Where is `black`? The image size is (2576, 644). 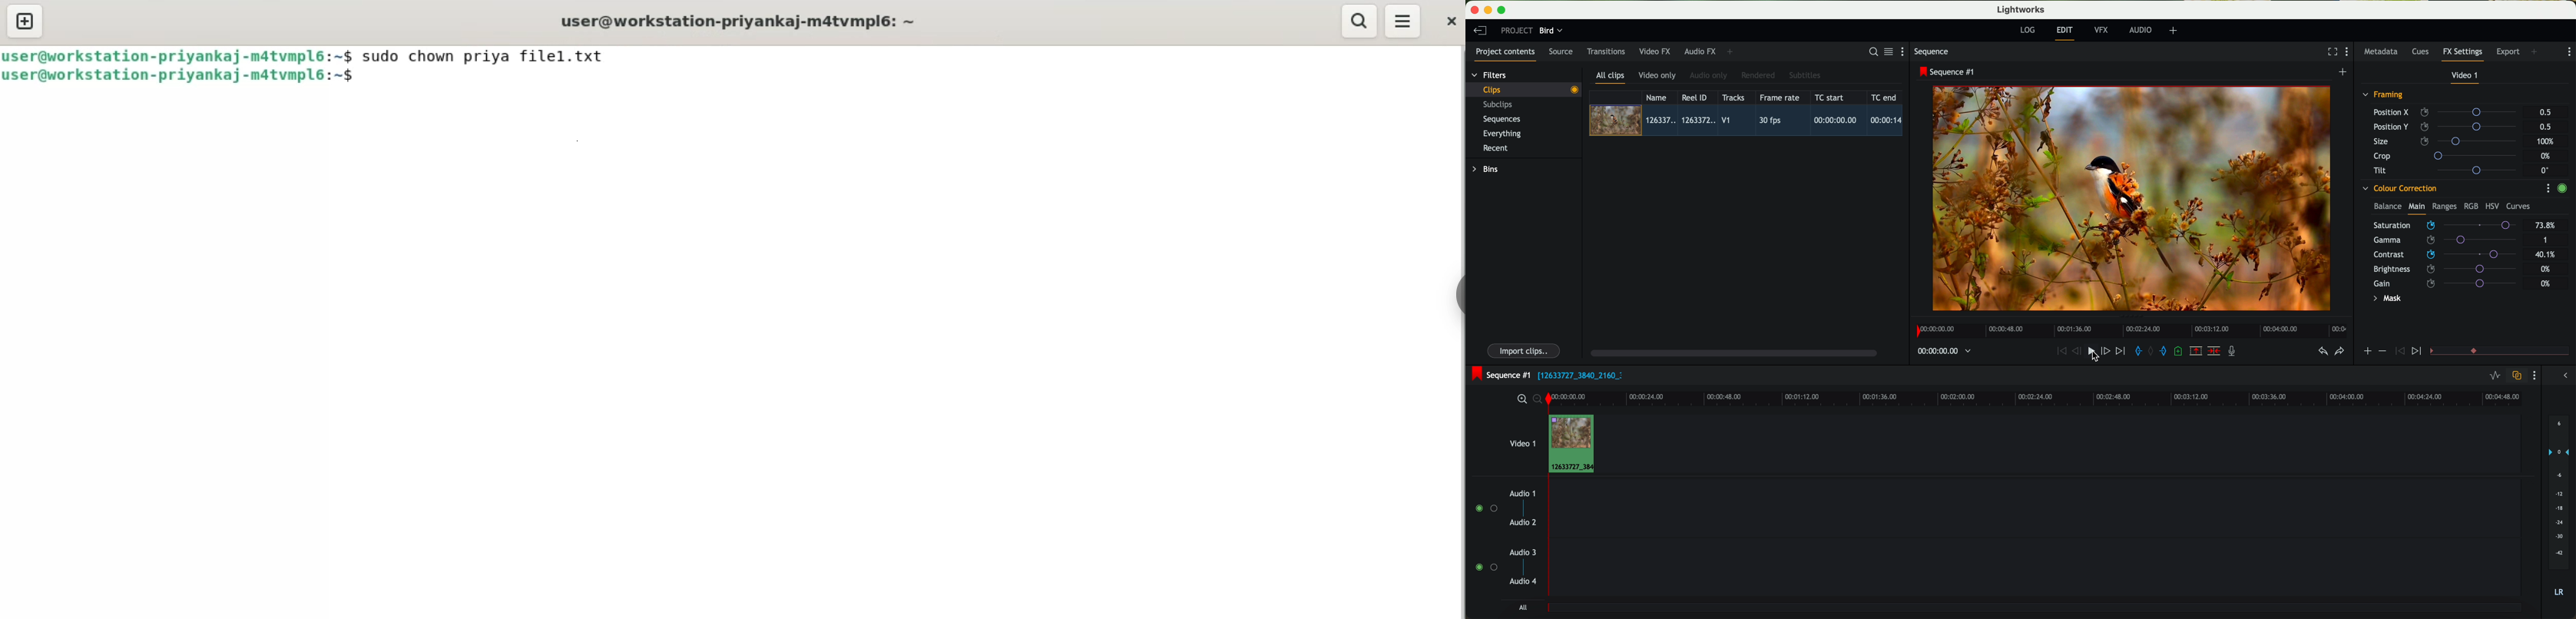 black is located at coordinates (1577, 374).